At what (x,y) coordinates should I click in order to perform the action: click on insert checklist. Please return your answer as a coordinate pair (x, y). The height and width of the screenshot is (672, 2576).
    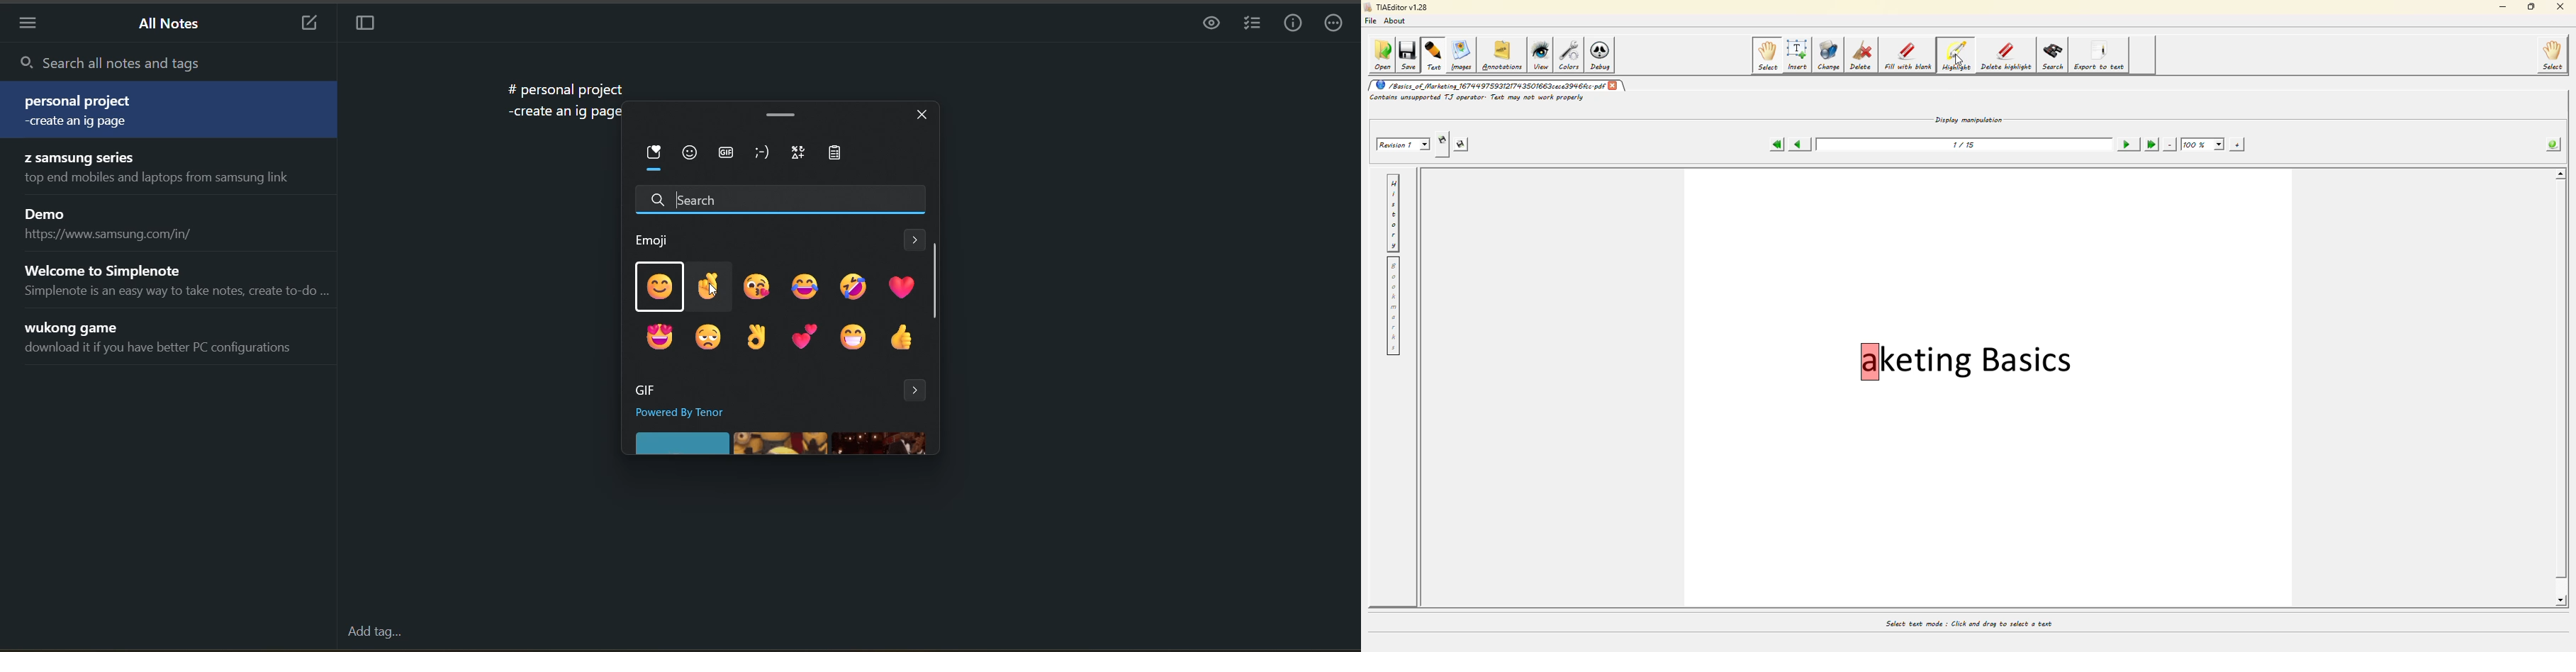
    Looking at the image, I should click on (1253, 25).